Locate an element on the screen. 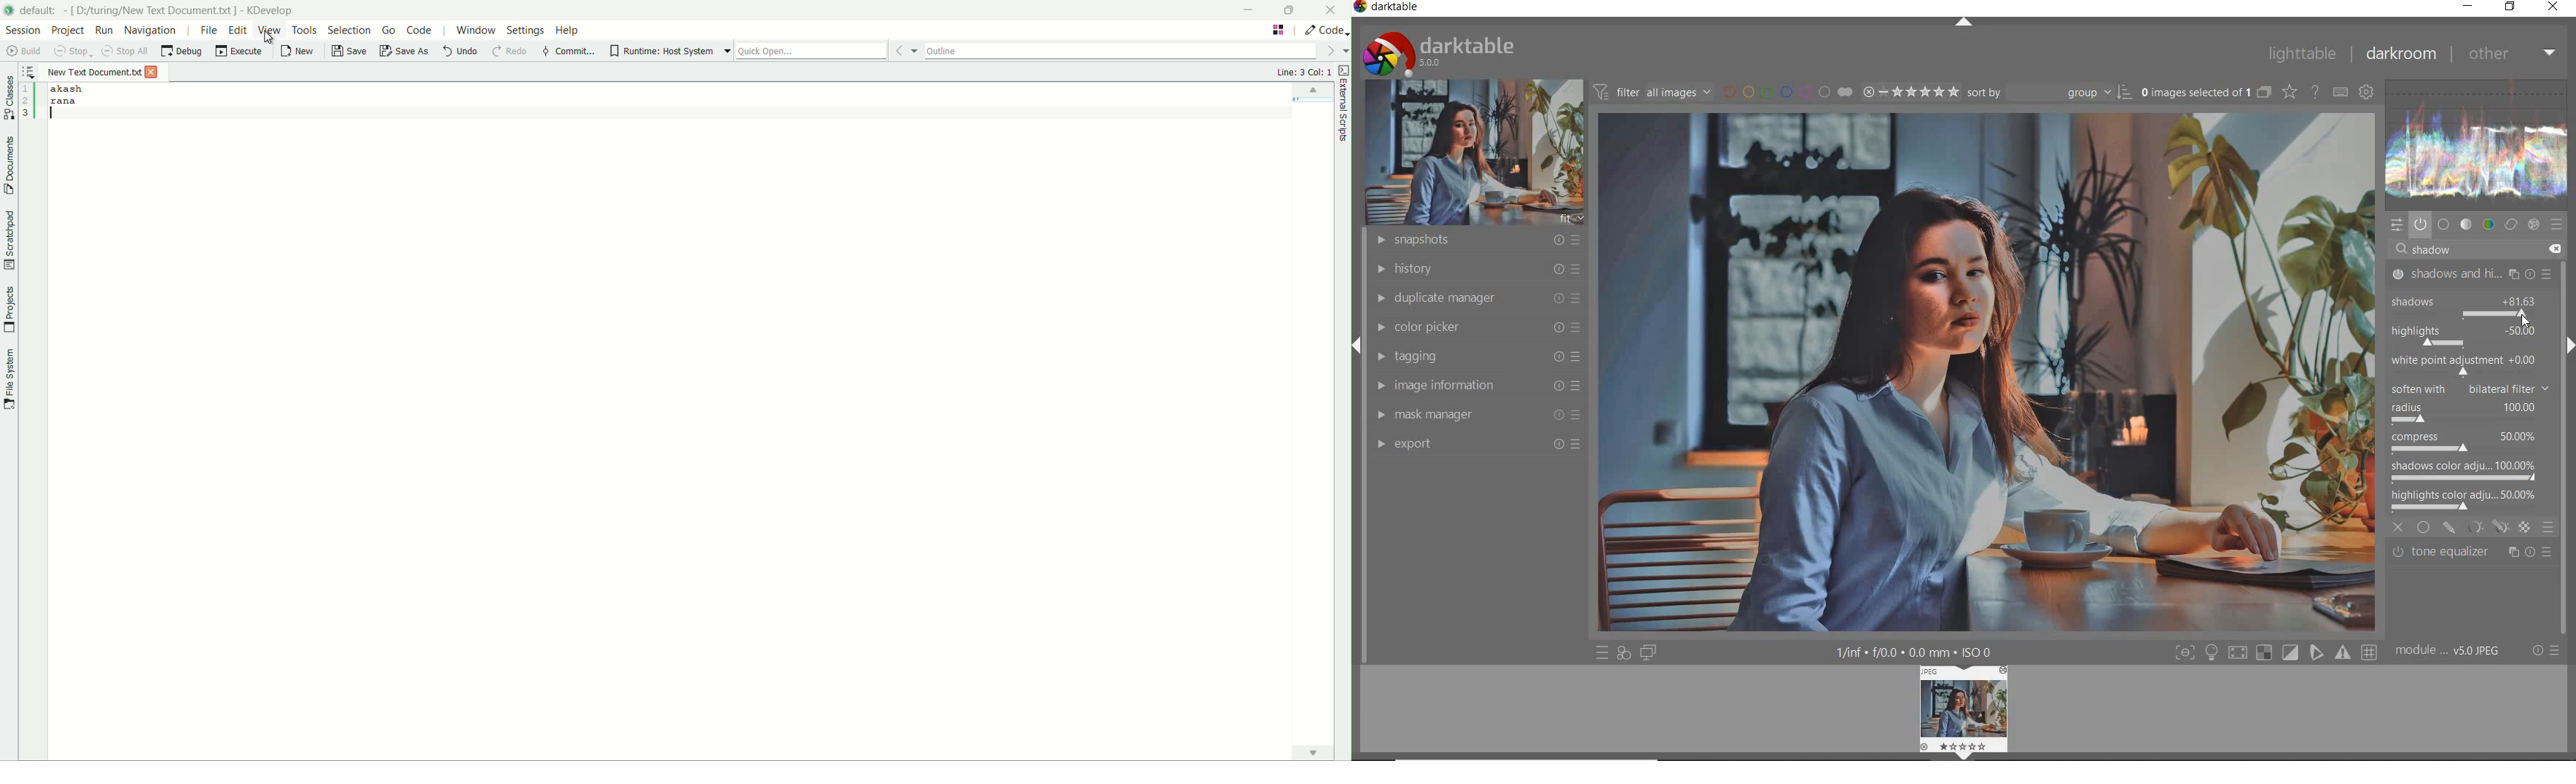  toggle external scripts is located at coordinates (1343, 70).